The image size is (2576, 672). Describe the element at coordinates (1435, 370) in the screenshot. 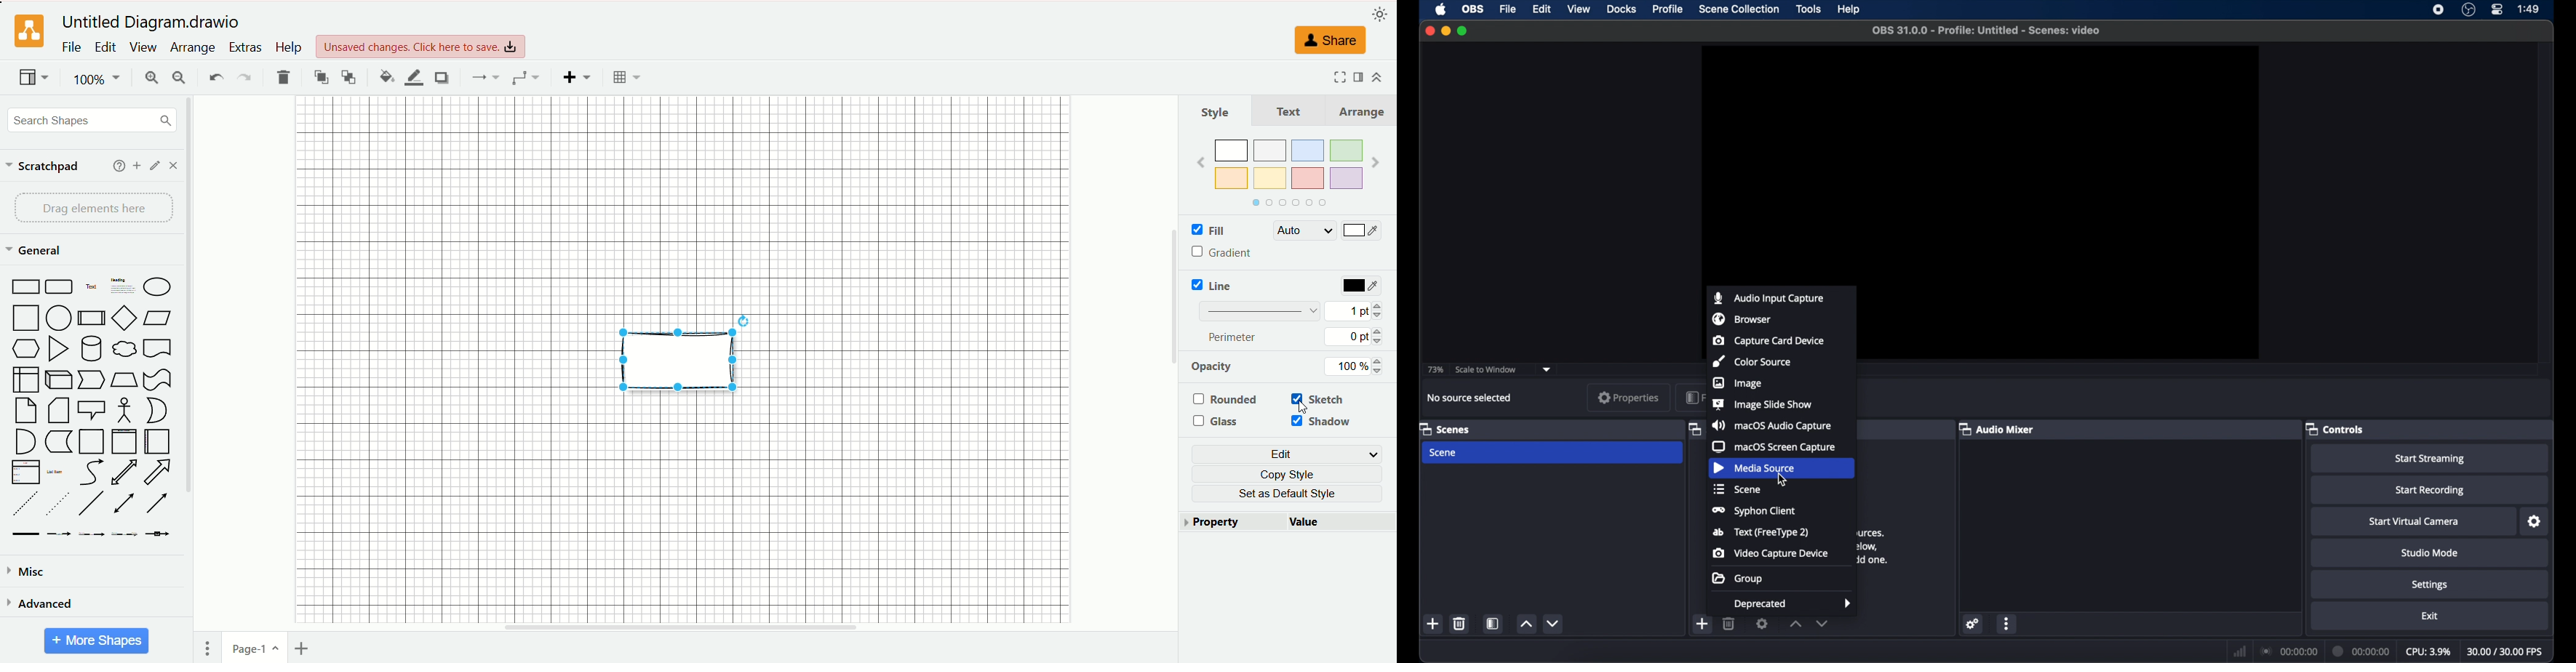

I see `73%` at that location.